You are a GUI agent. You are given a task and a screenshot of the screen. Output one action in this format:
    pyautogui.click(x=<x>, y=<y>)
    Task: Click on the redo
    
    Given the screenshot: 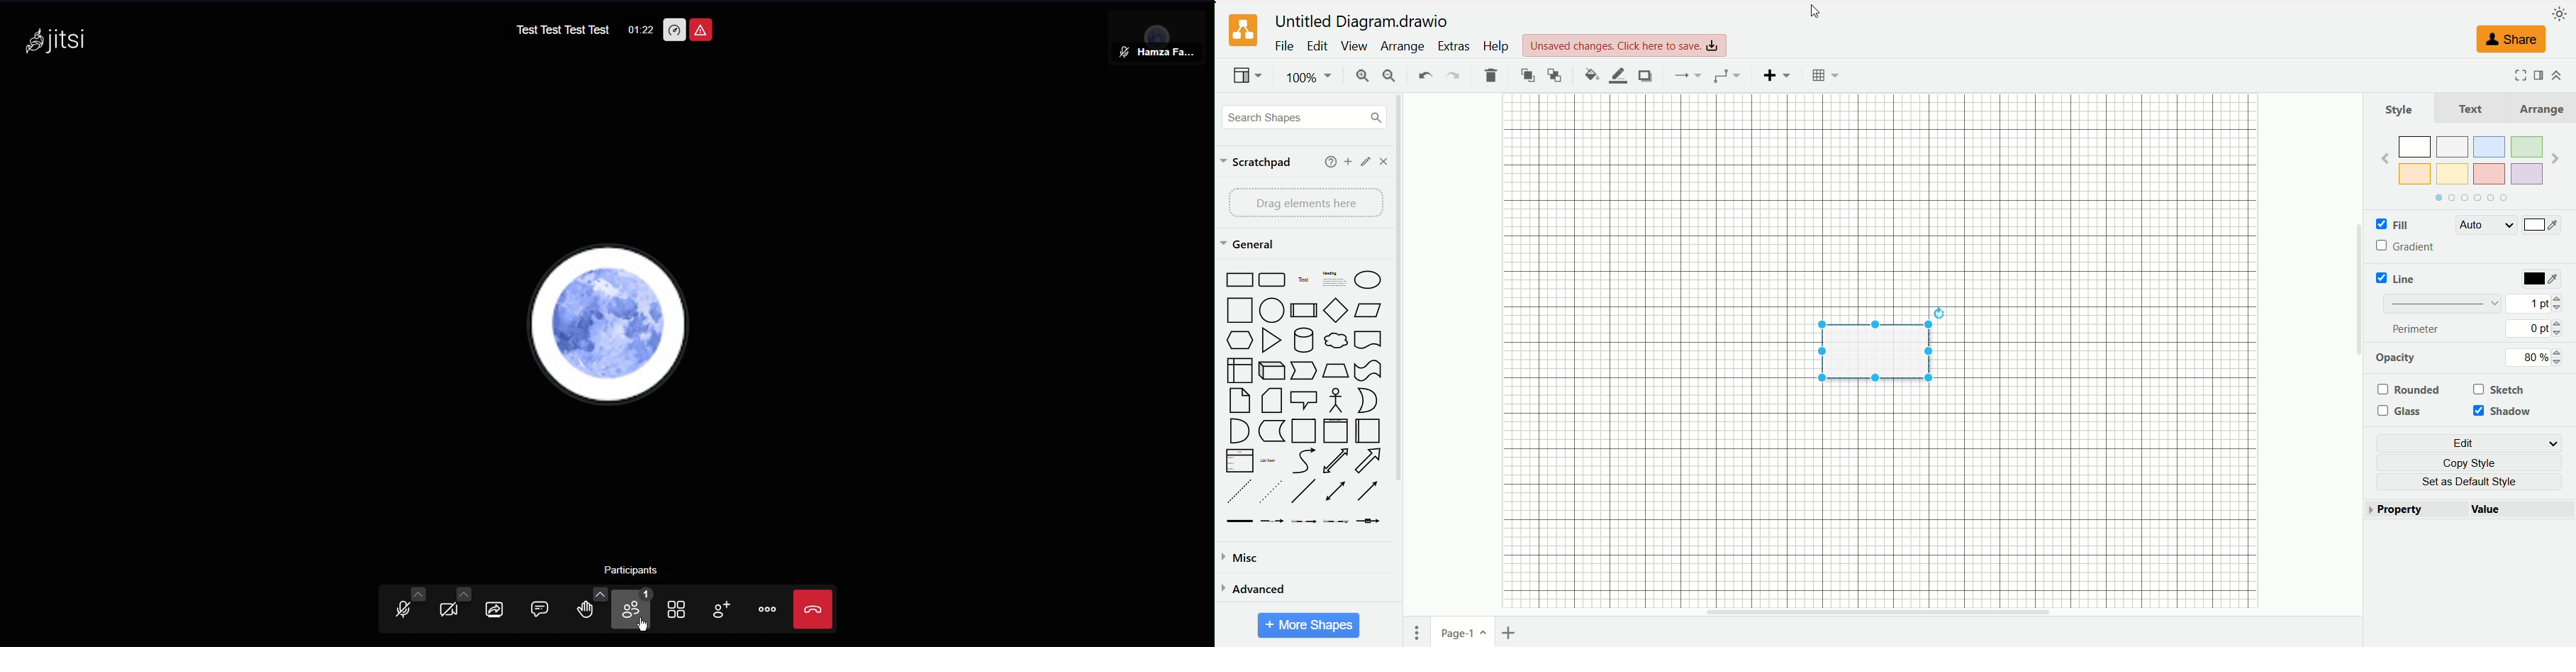 What is the action you would take?
    pyautogui.click(x=1451, y=77)
    